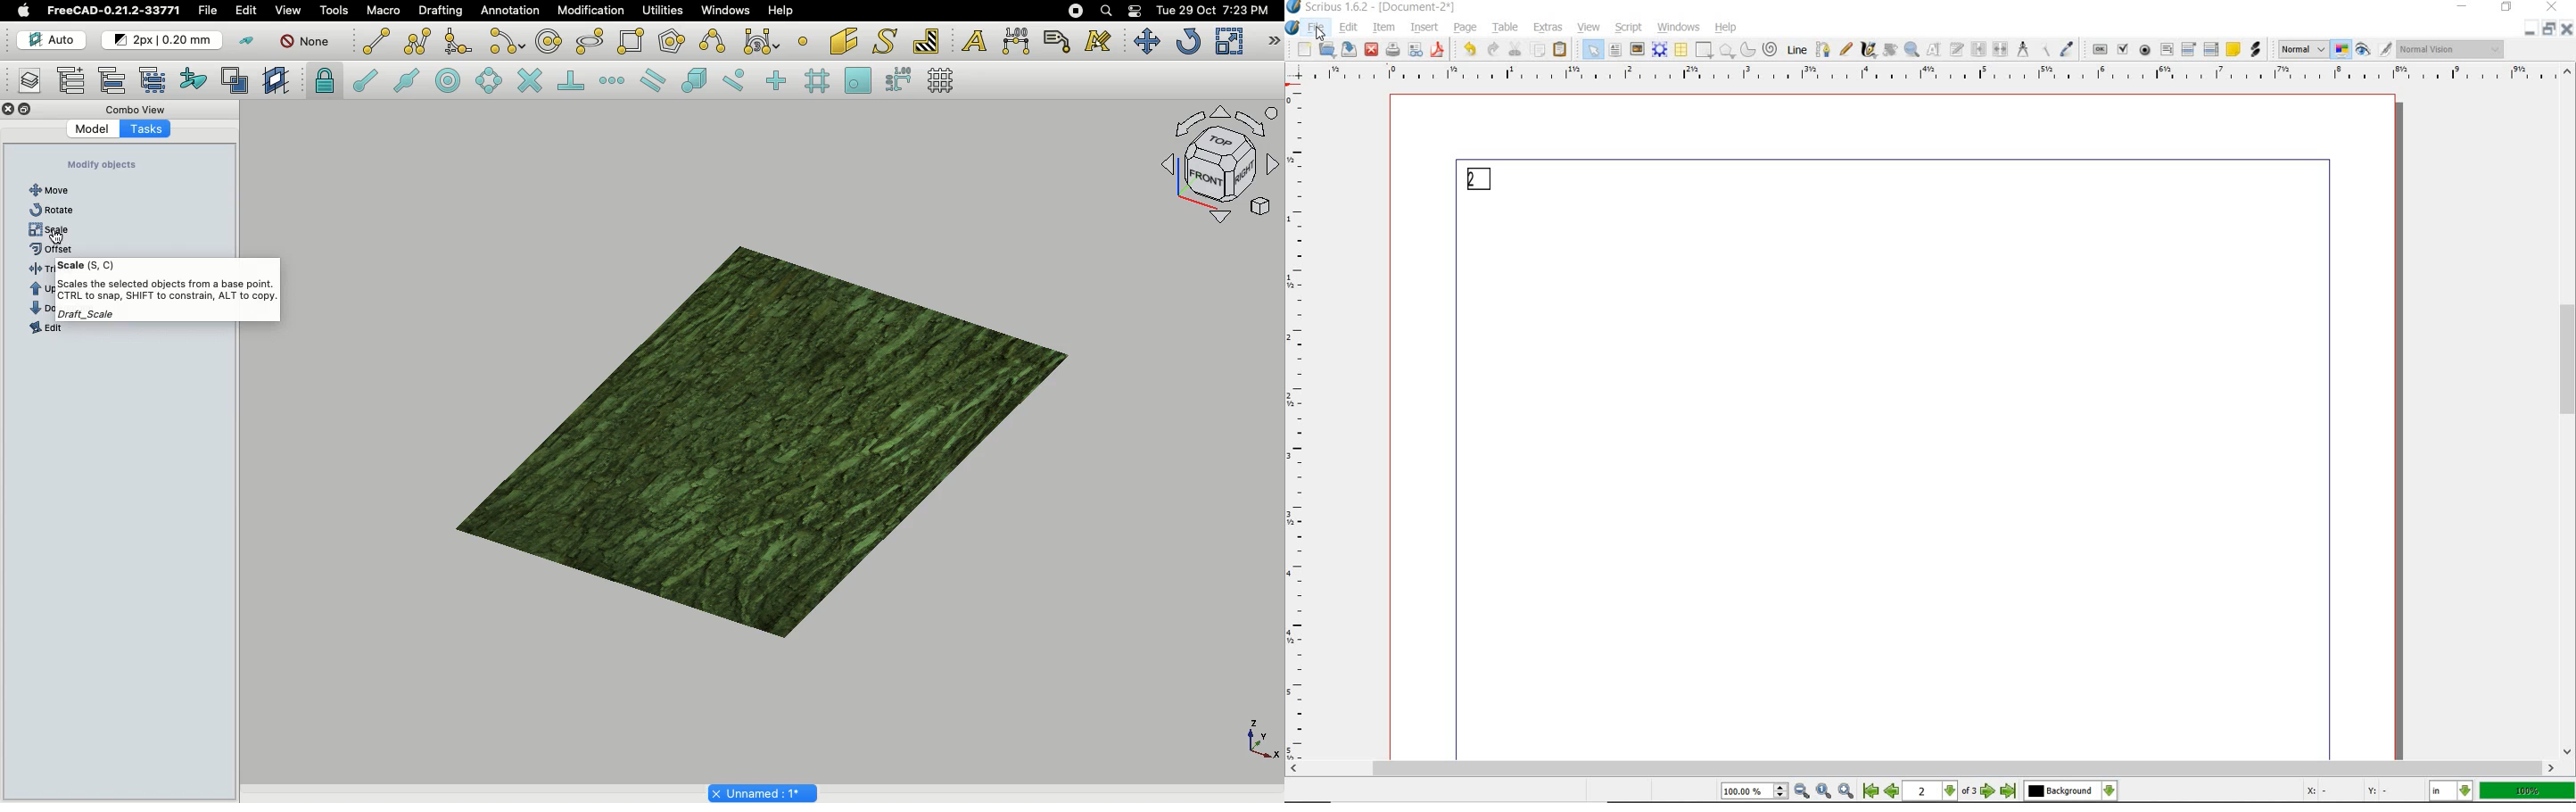  Describe the element at coordinates (1560, 52) in the screenshot. I see `paste` at that location.